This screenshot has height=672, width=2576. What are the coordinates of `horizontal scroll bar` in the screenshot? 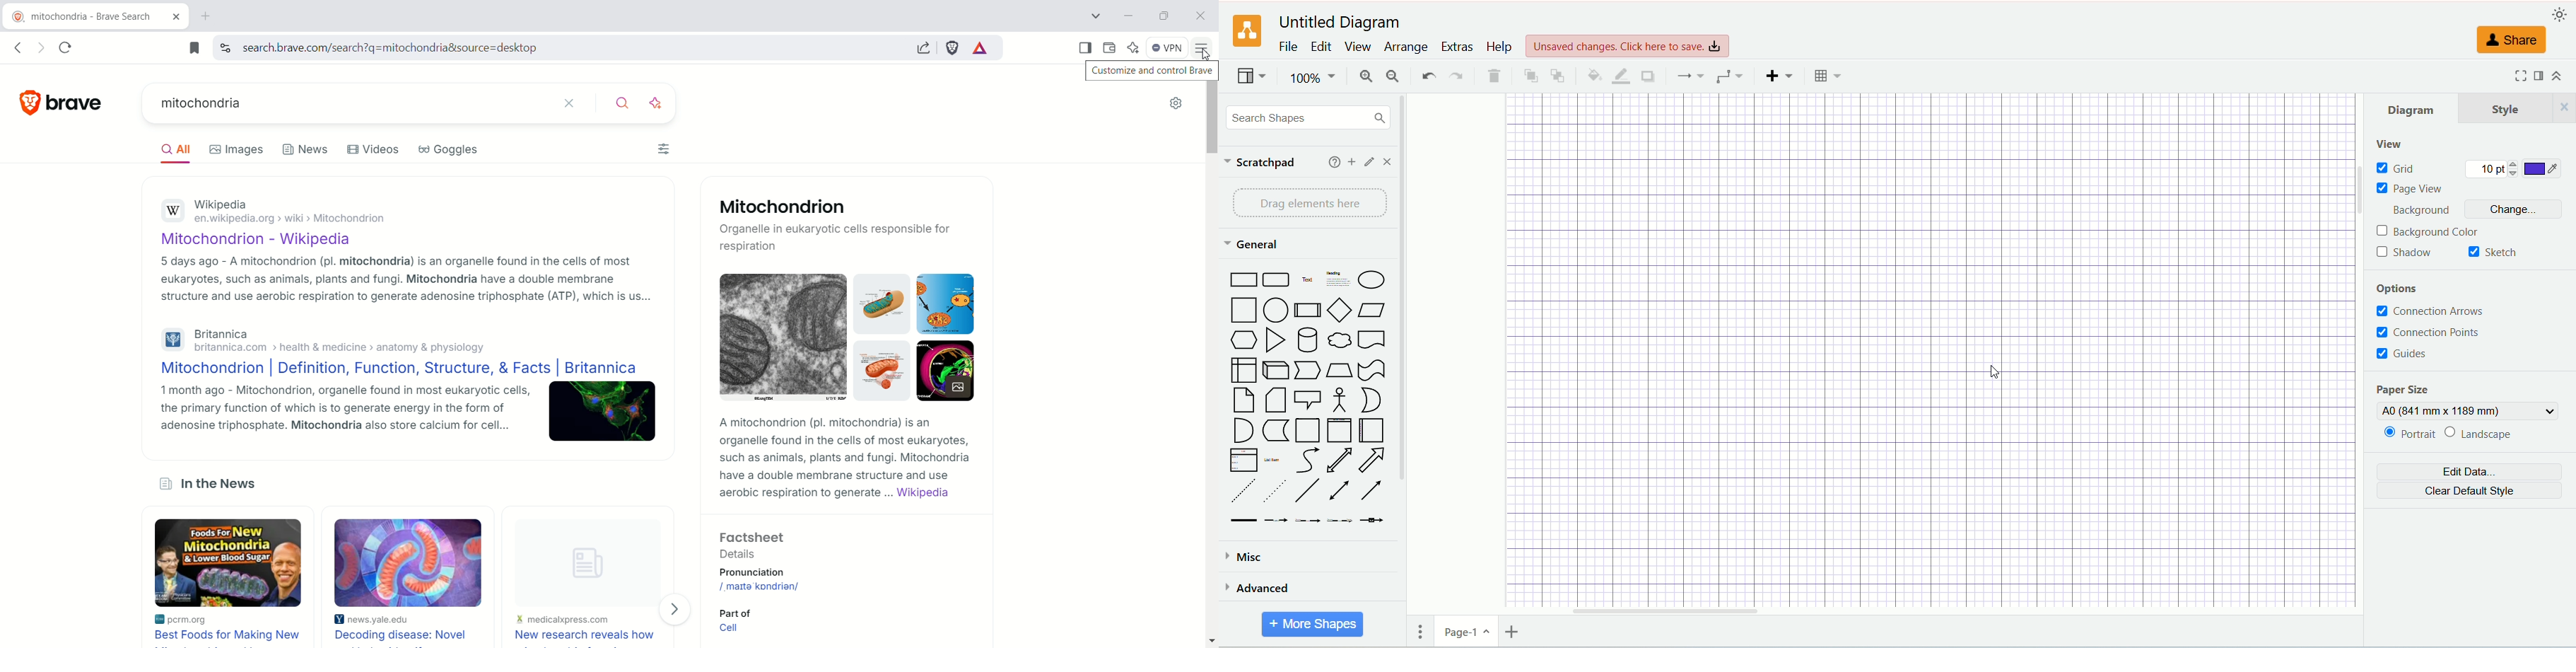 It's located at (1879, 614).